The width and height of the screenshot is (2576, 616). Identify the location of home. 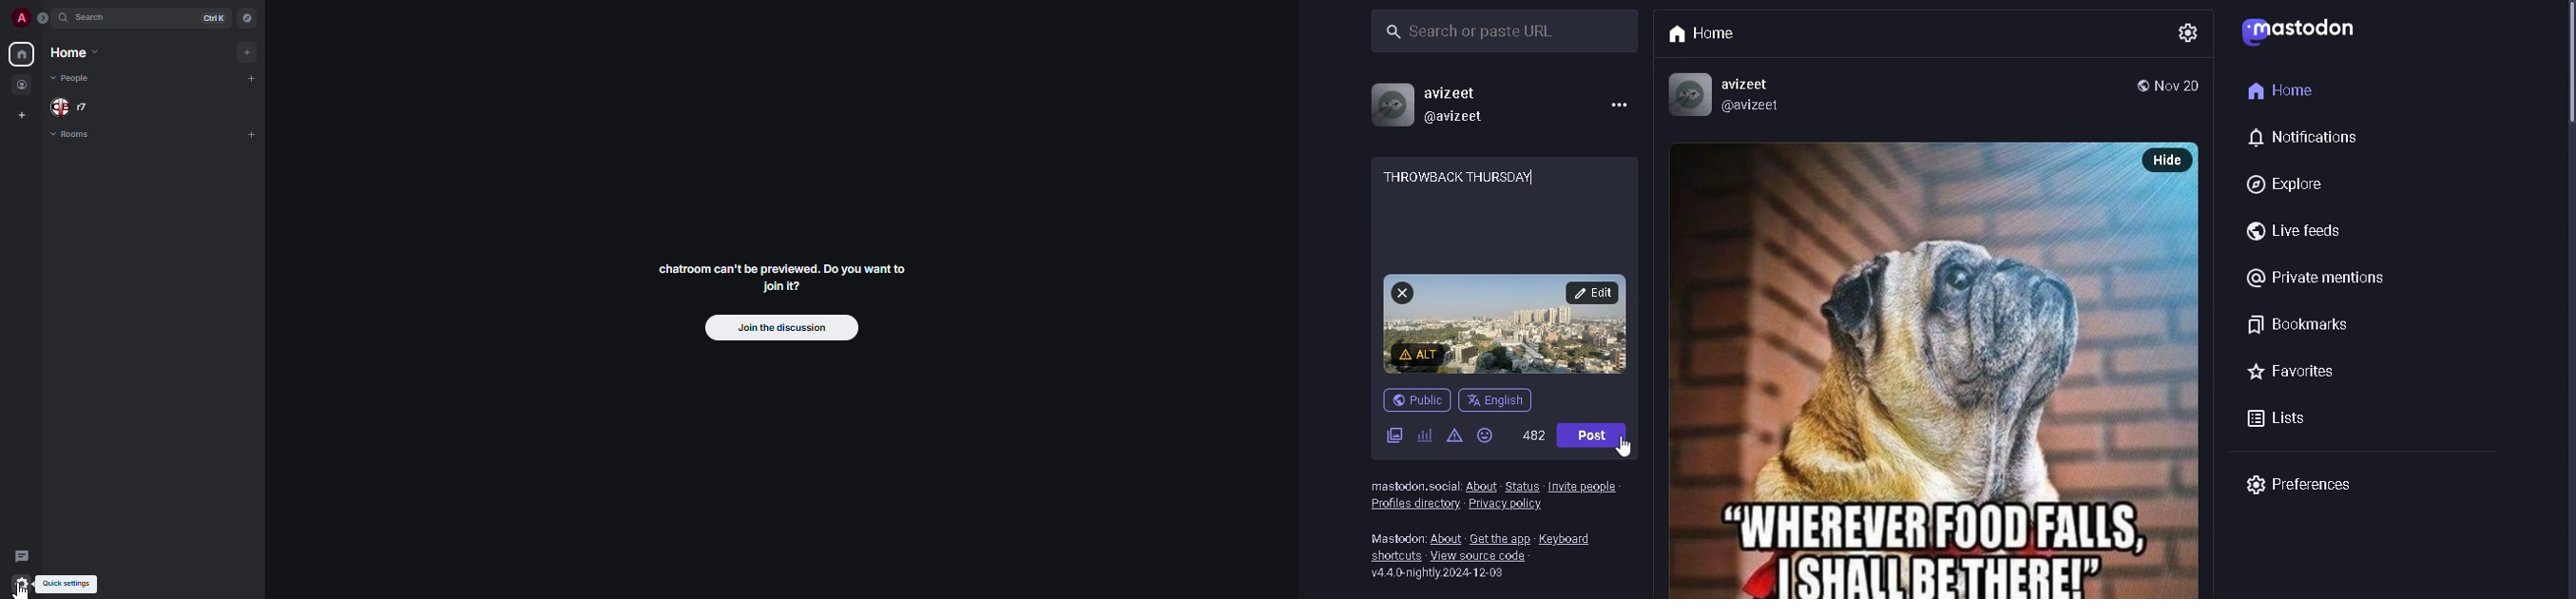
(20, 54).